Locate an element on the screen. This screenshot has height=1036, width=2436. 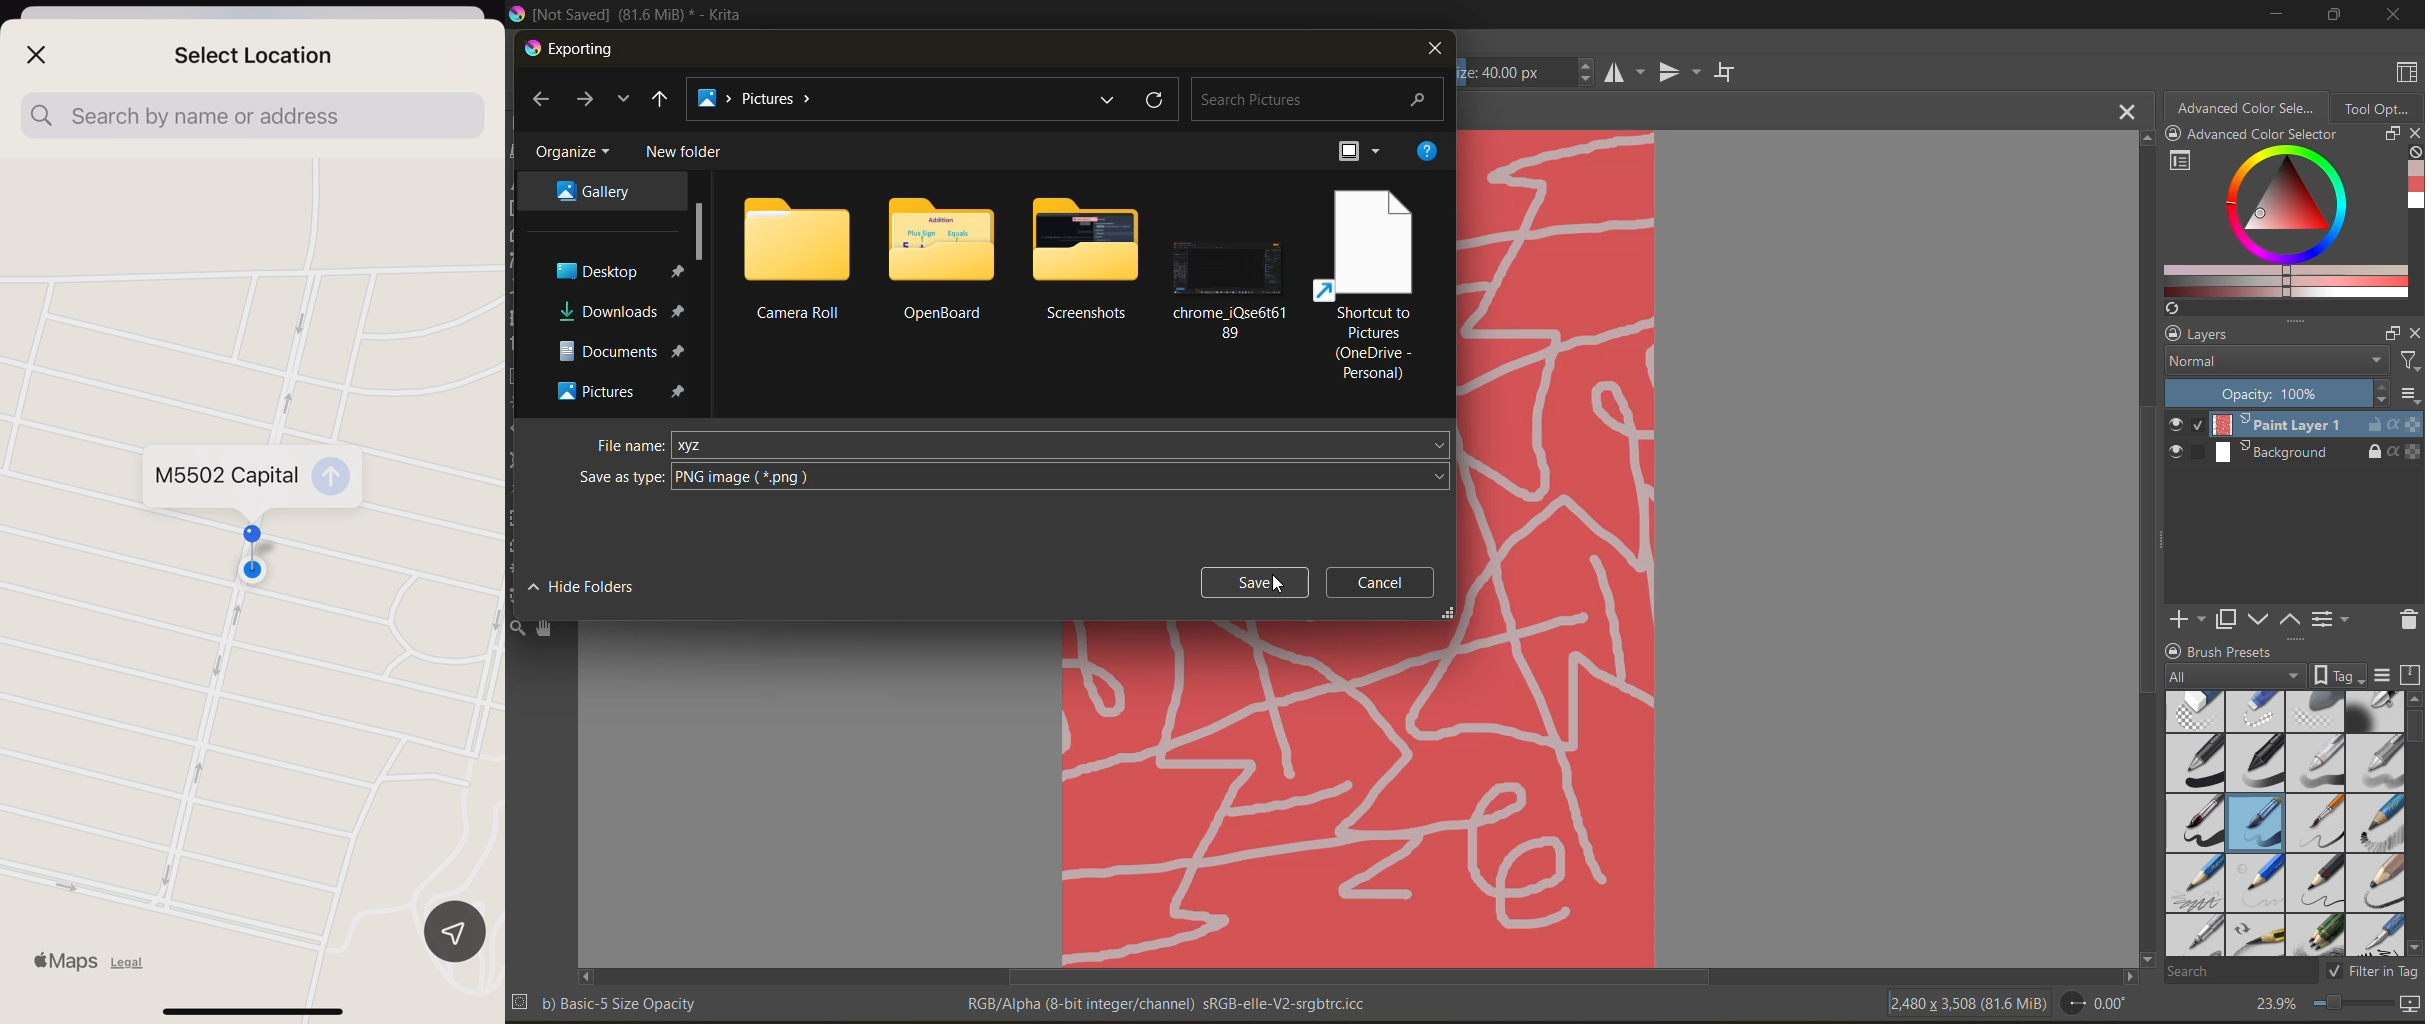
metadata is located at coordinates (1171, 1002).